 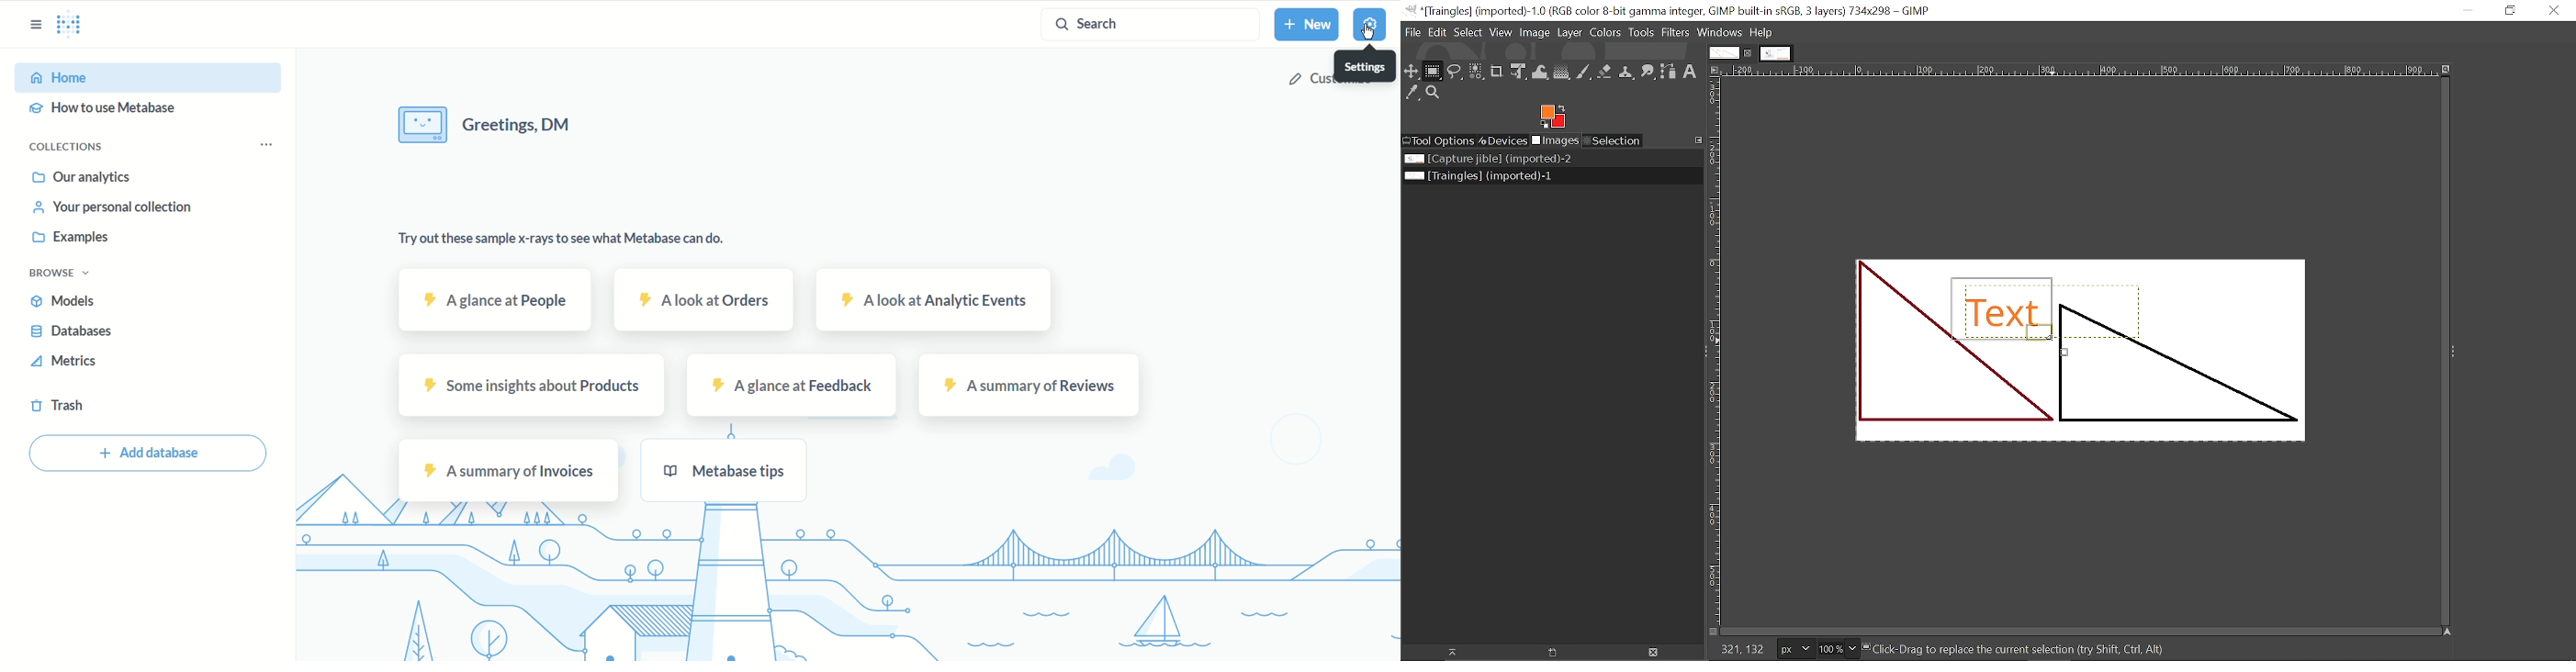 What do you see at coordinates (2452, 349) in the screenshot?
I see `expand` at bounding box center [2452, 349].